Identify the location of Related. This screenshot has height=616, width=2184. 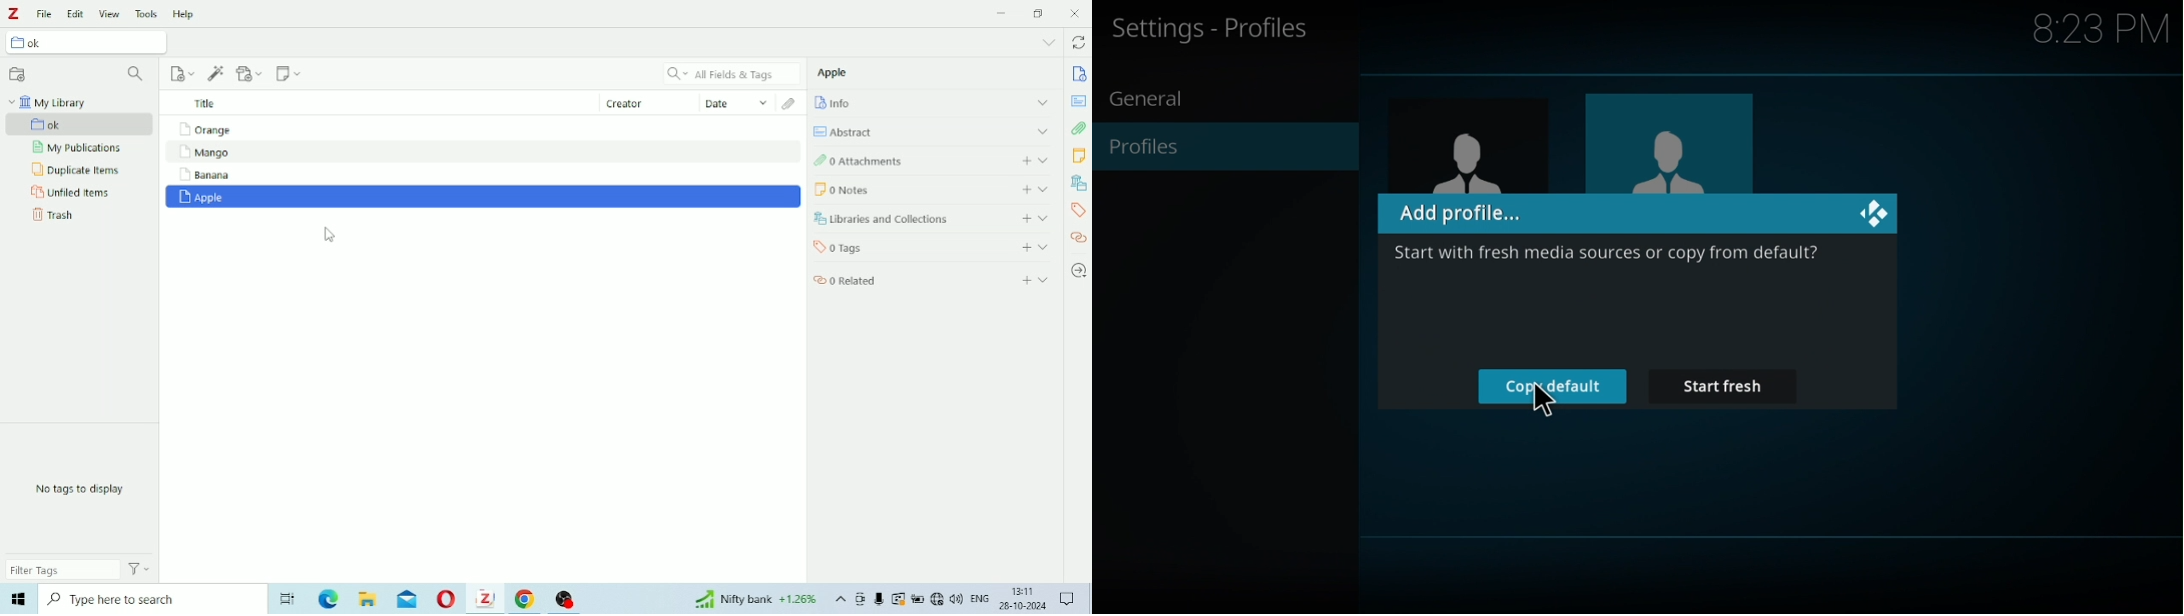
(863, 281).